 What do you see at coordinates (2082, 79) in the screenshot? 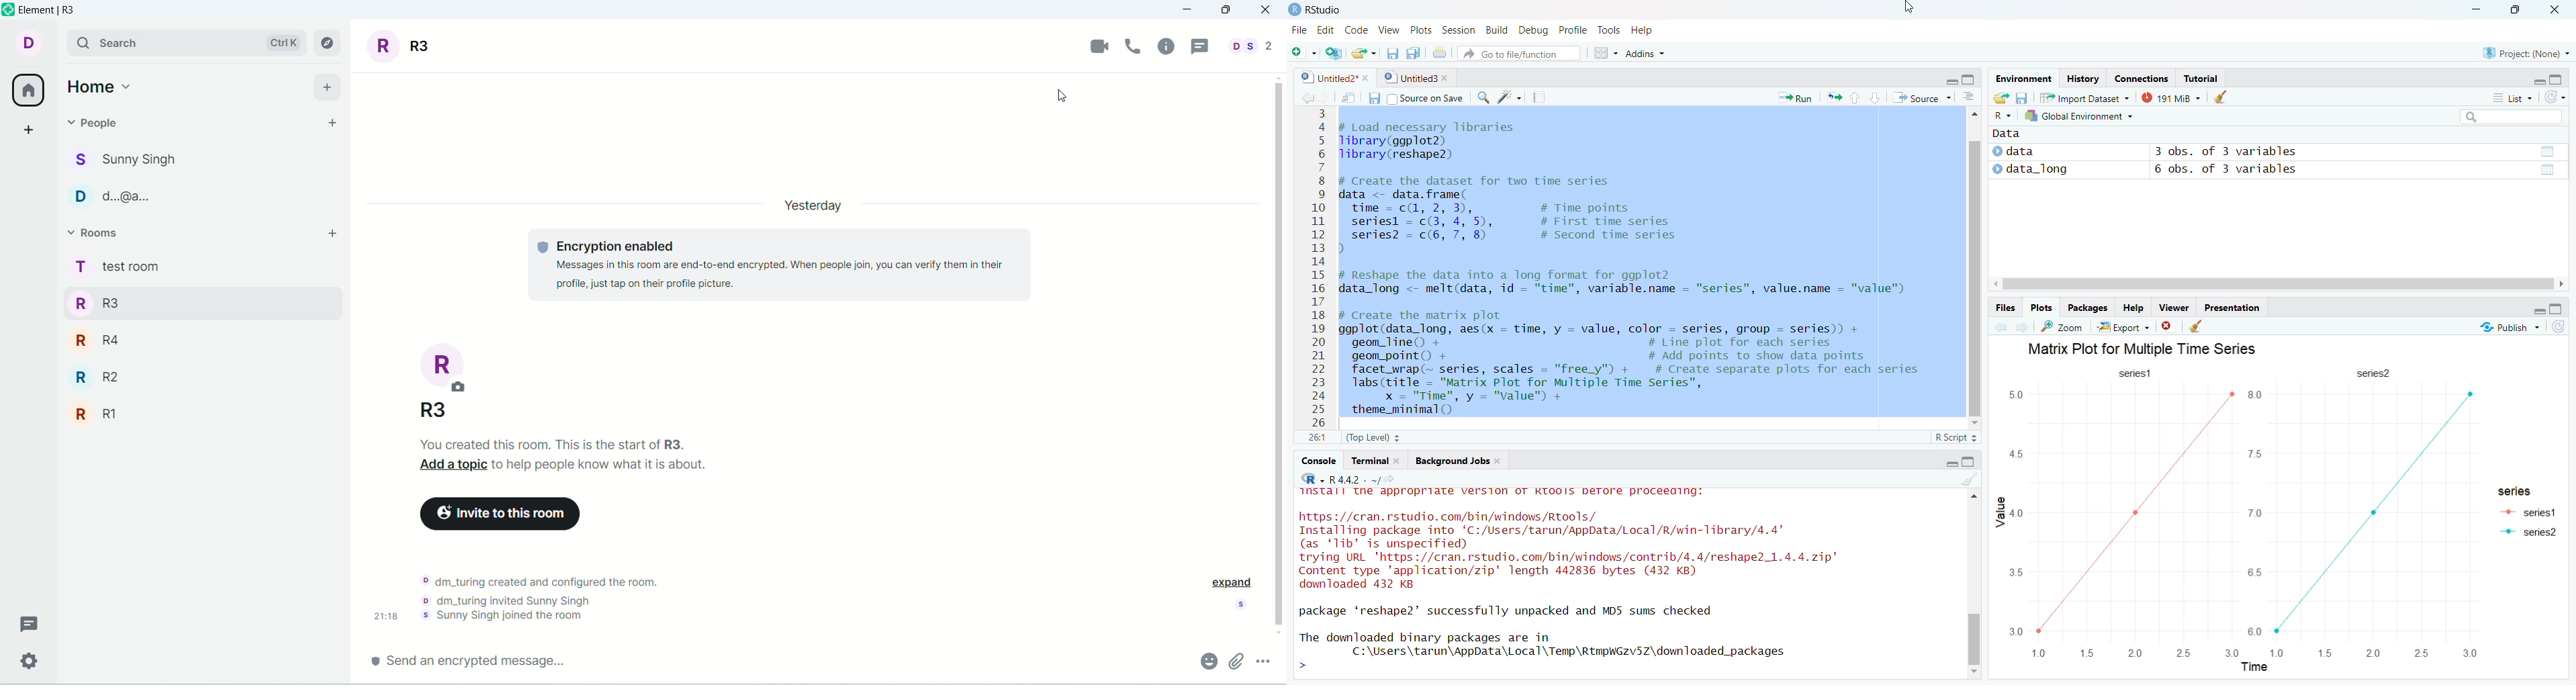
I see `History` at bounding box center [2082, 79].